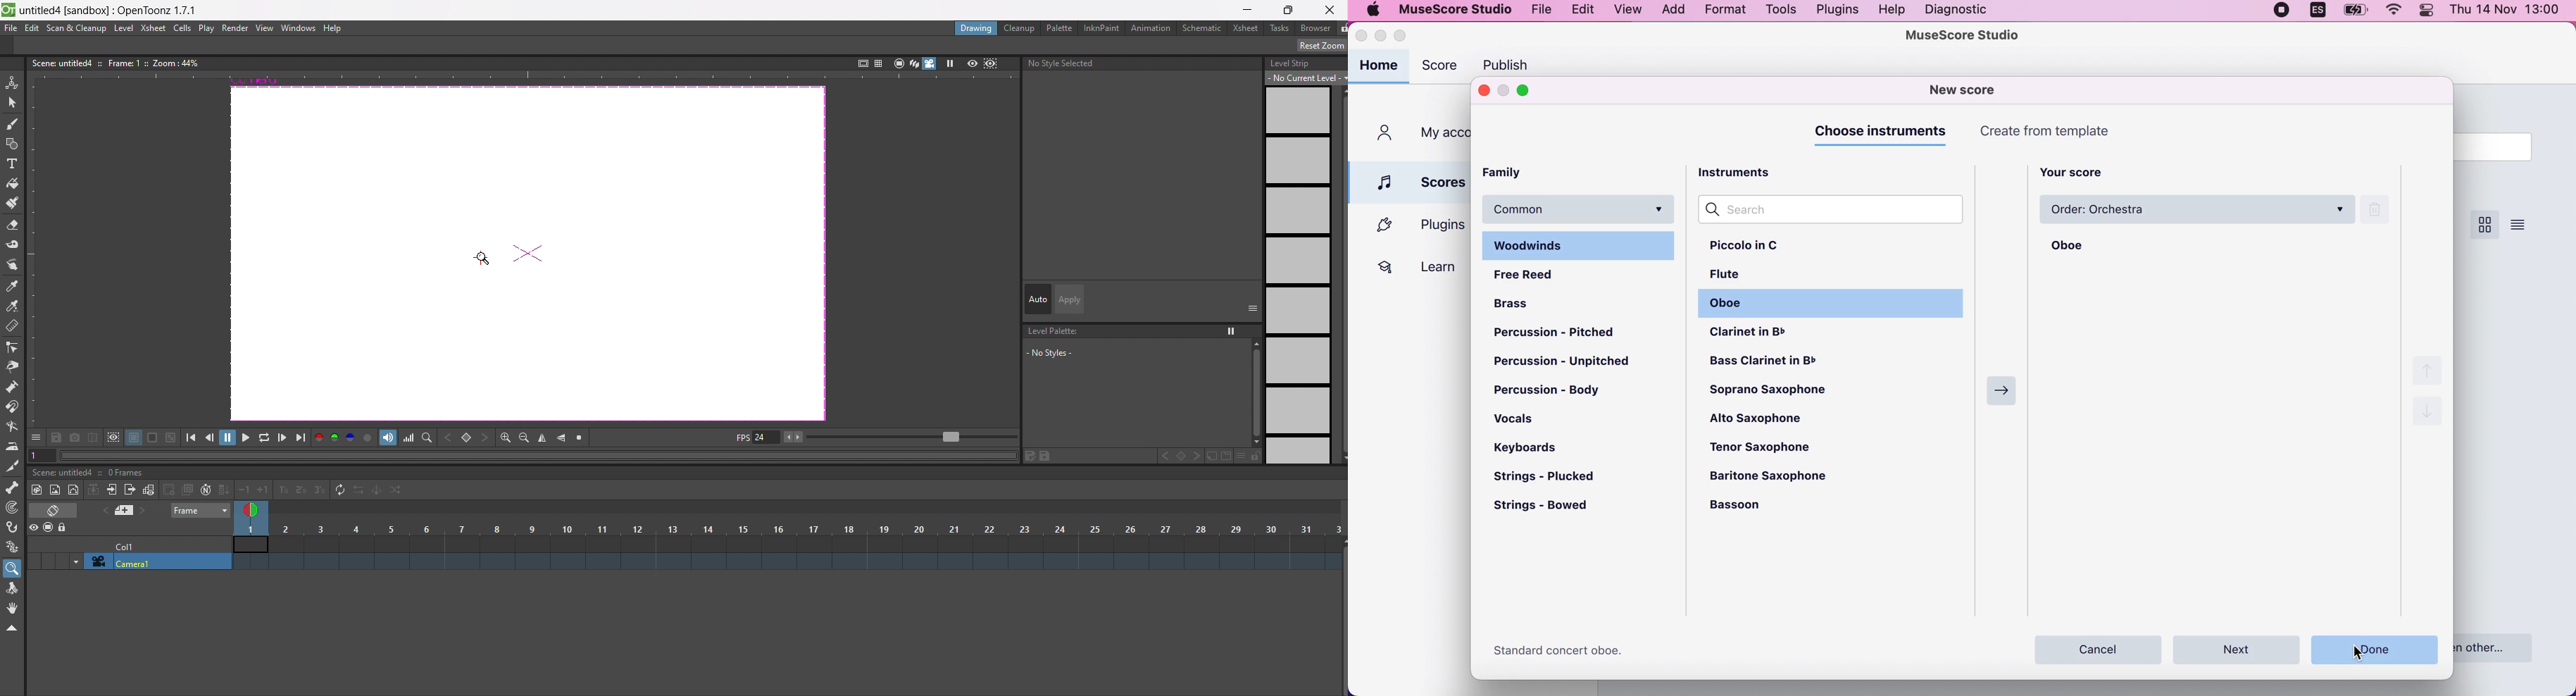 Image resolution: width=2576 pixels, height=700 pixels. I want to click on schematic, so click(1203, 27).